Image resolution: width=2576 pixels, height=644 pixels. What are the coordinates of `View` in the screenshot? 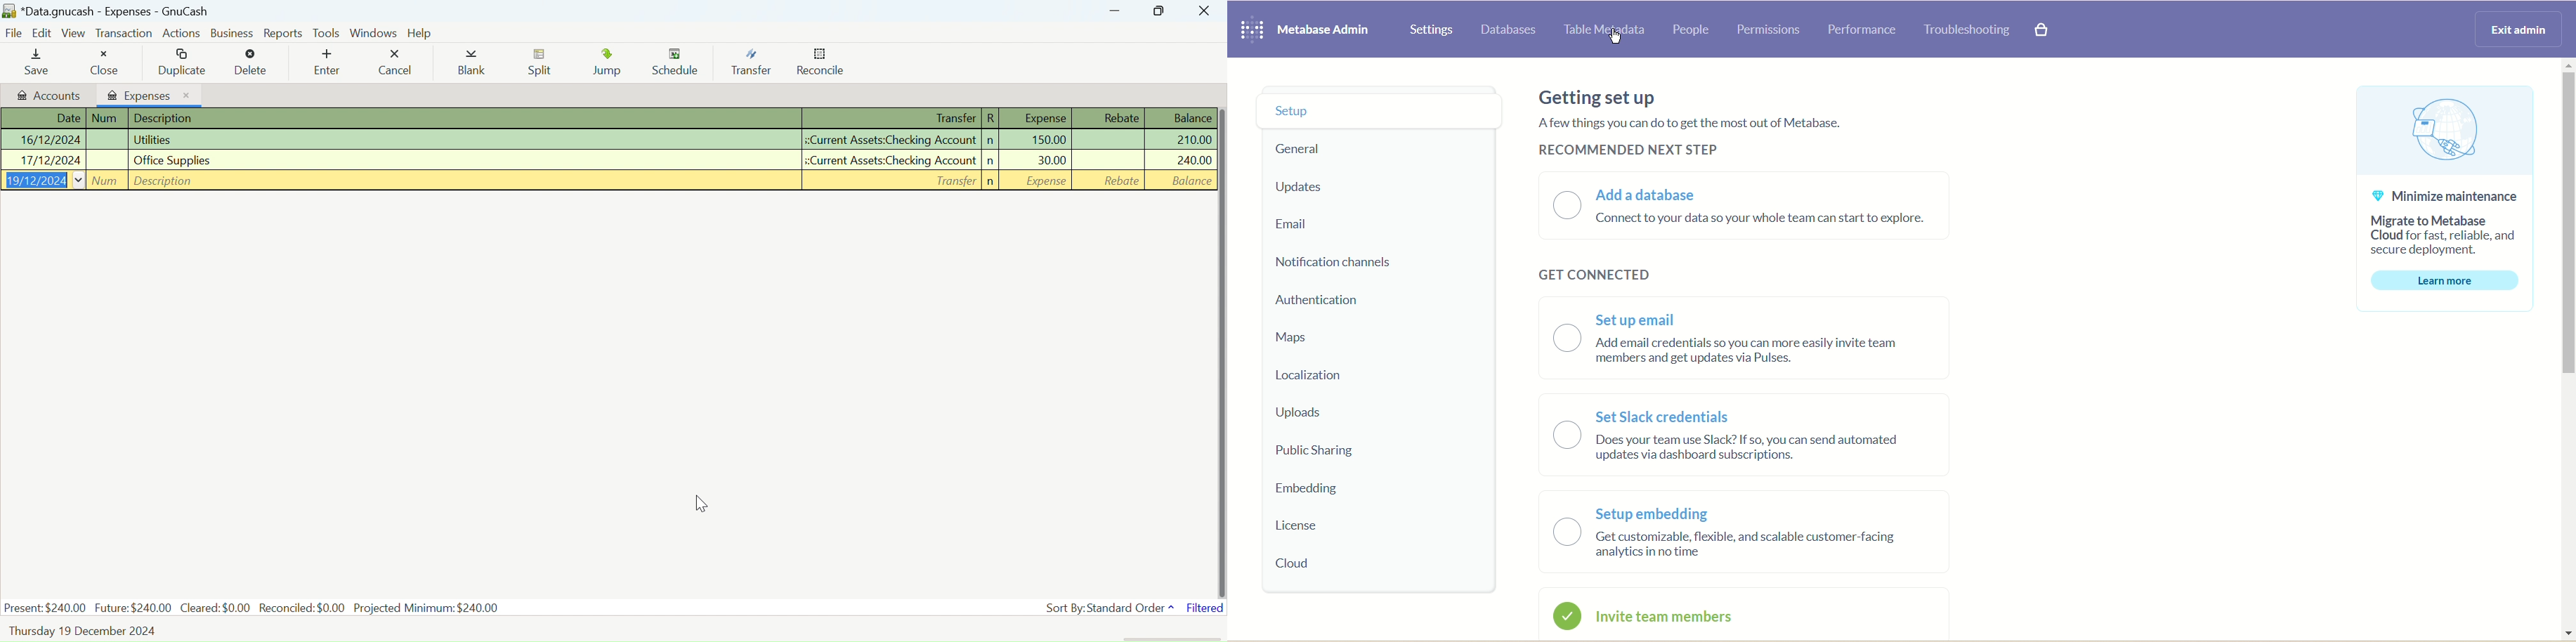 It's located at (74, 35).